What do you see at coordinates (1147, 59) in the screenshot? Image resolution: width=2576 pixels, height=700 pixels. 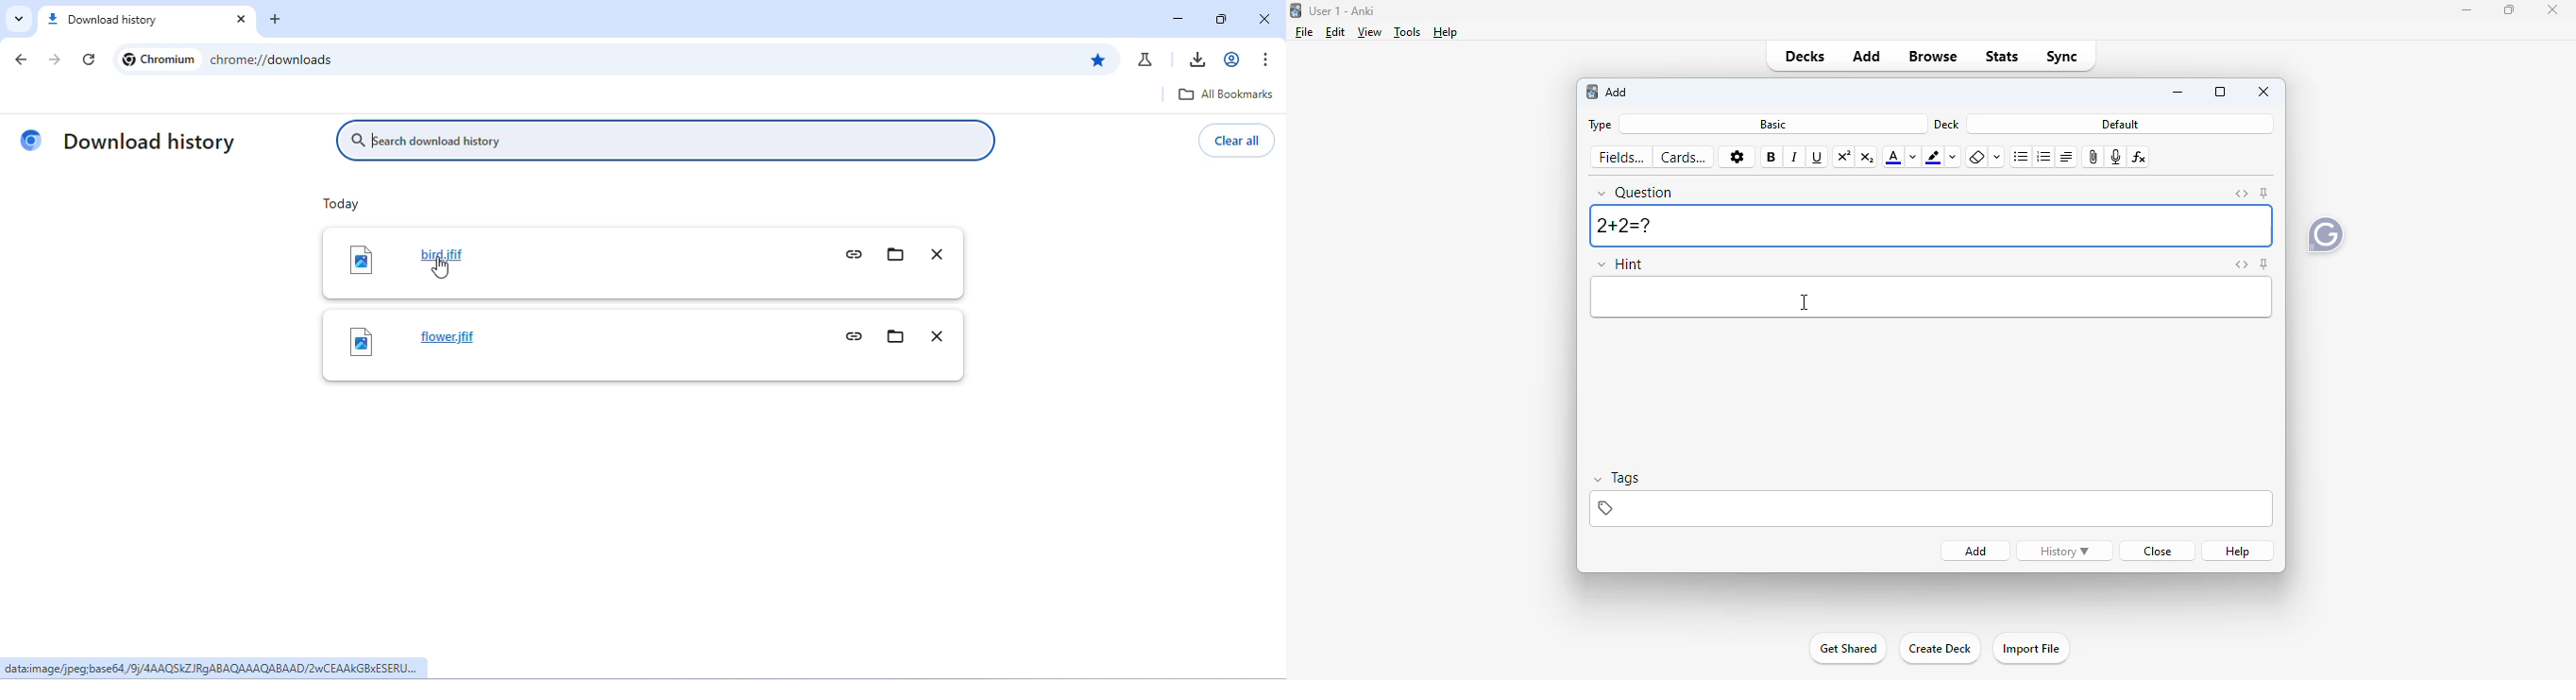 I see `chrome labs` at bounding box center [1147, 59].